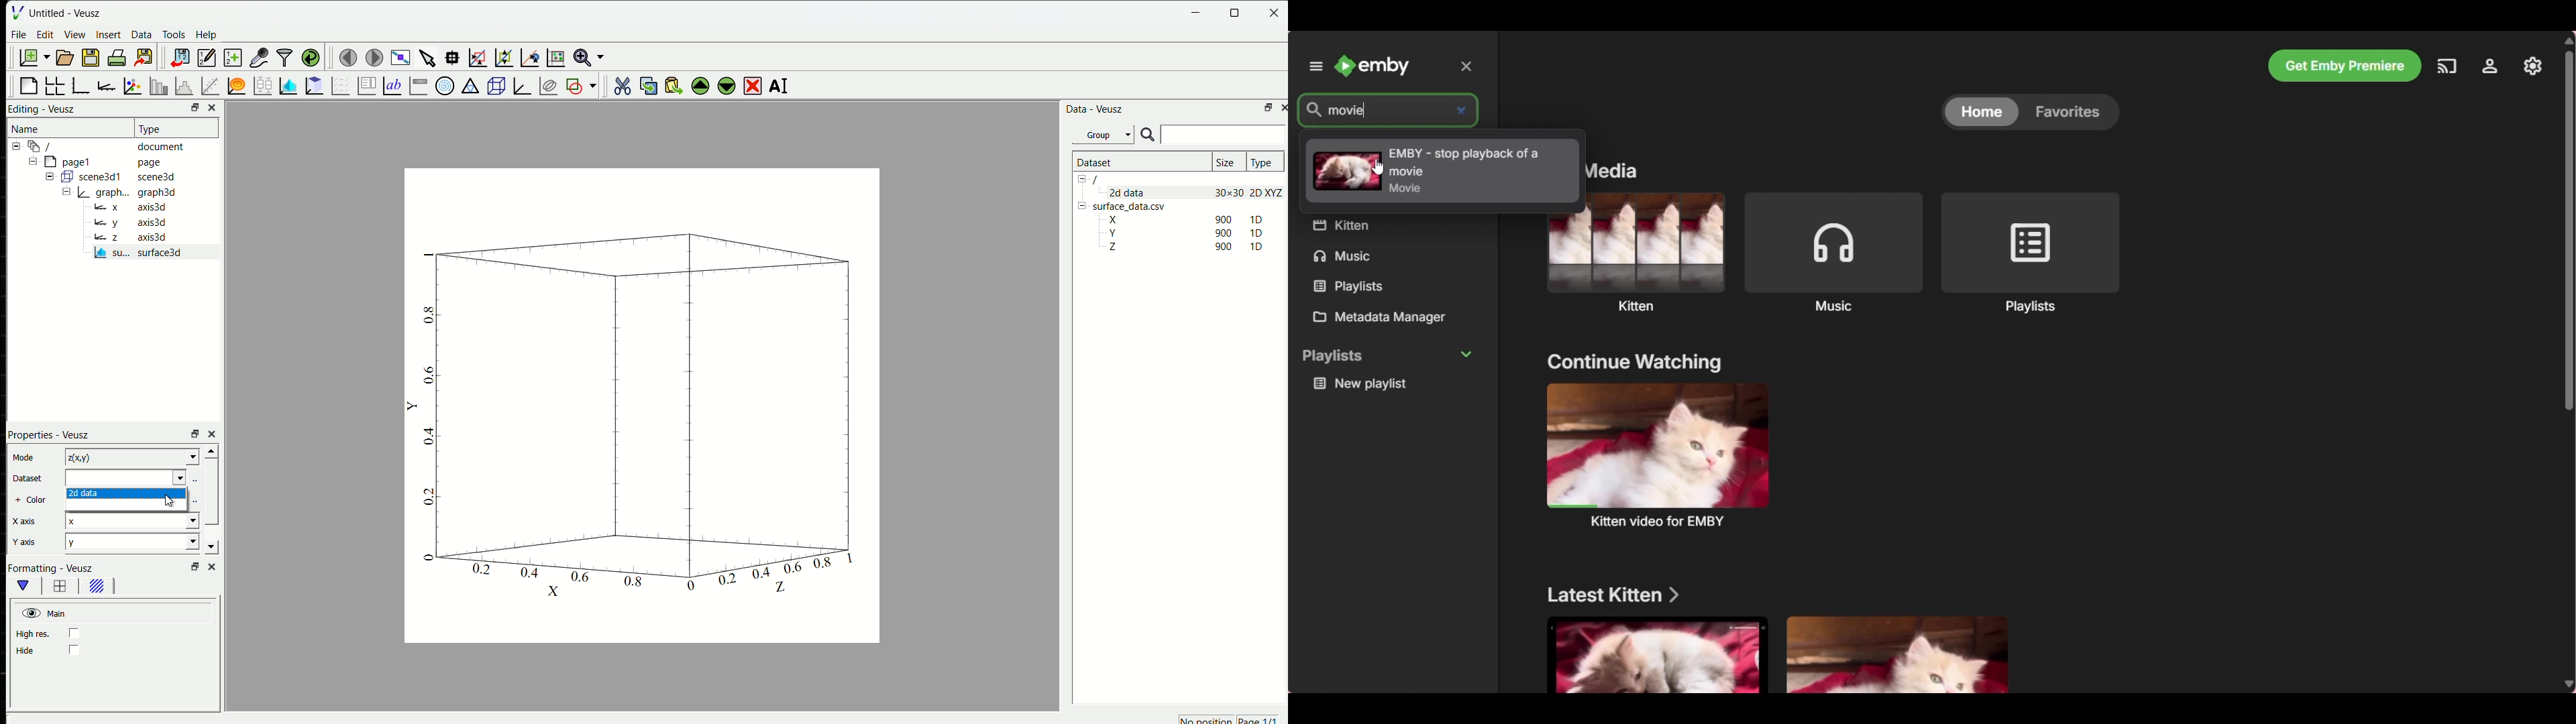  What do you see at coordinates (113, 253) in the screenshot?
I see `su...` at bounding box center [113, 253].